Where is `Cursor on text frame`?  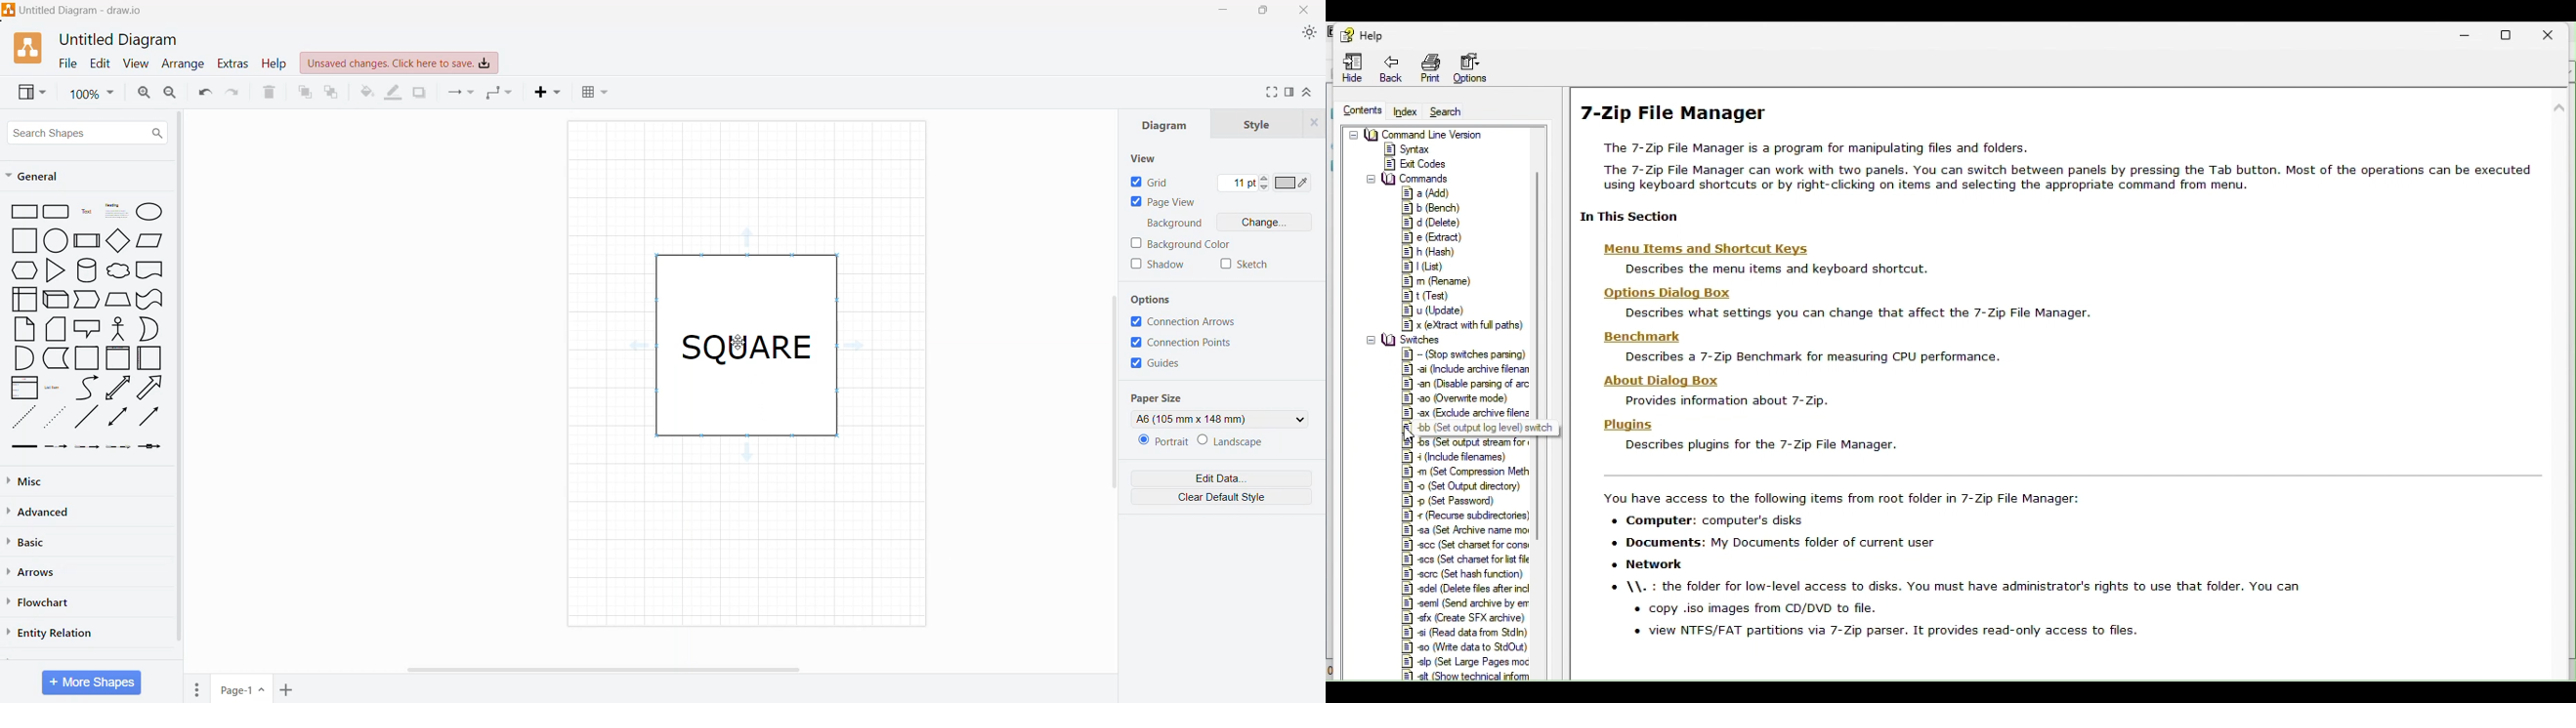
Cursor on text frame is located at coordinates (739, 343).